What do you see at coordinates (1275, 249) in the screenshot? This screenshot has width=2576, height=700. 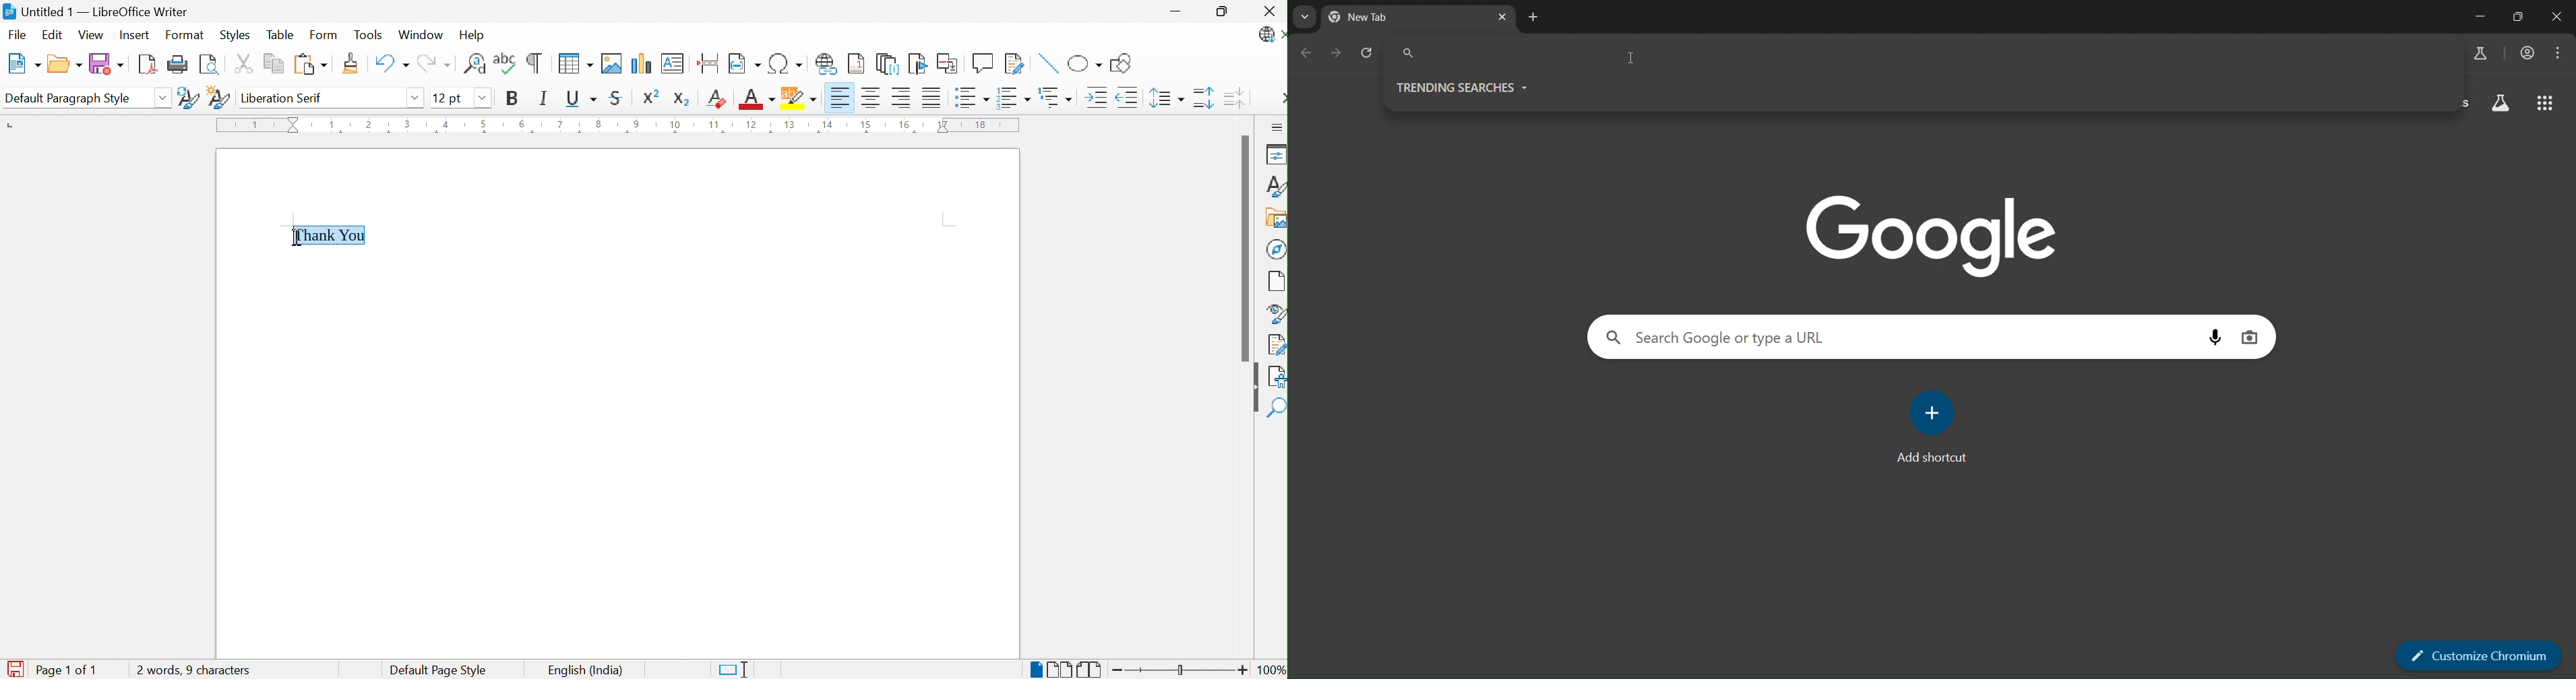 I see `Navigator` at bounding box center [1275, 249].